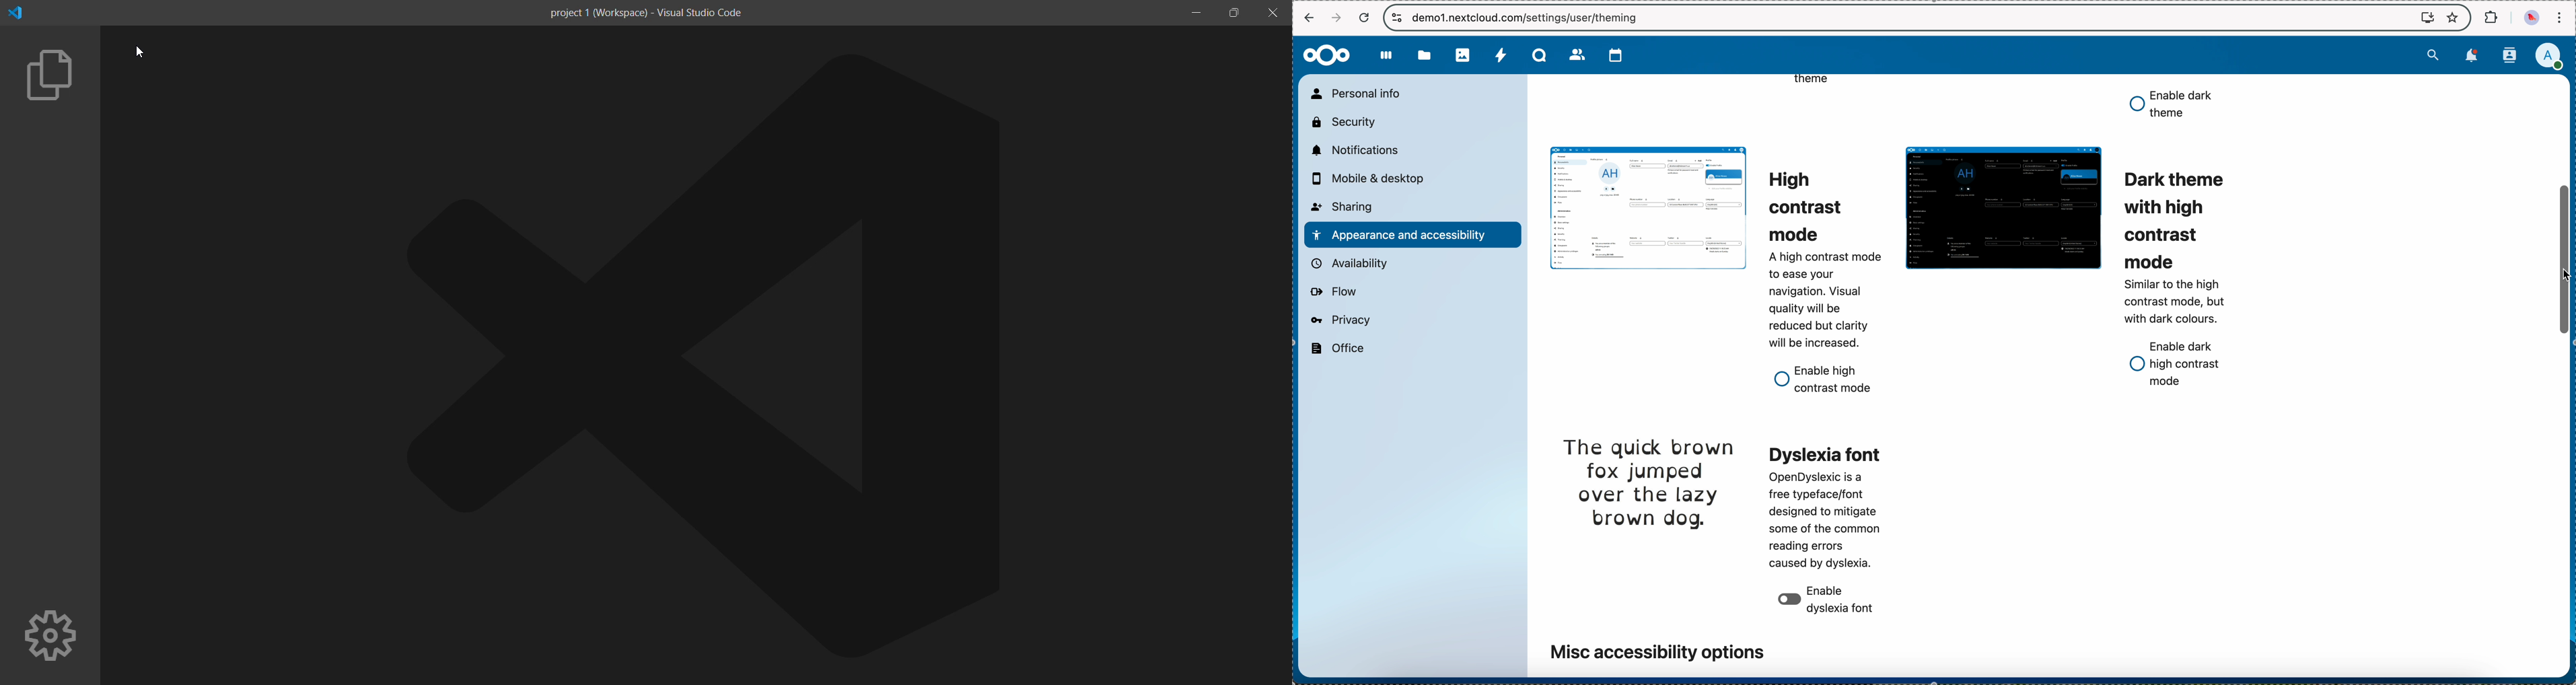  Describe the element at coordinates (2177, 300) in the screenshot. I see `description` at that location.